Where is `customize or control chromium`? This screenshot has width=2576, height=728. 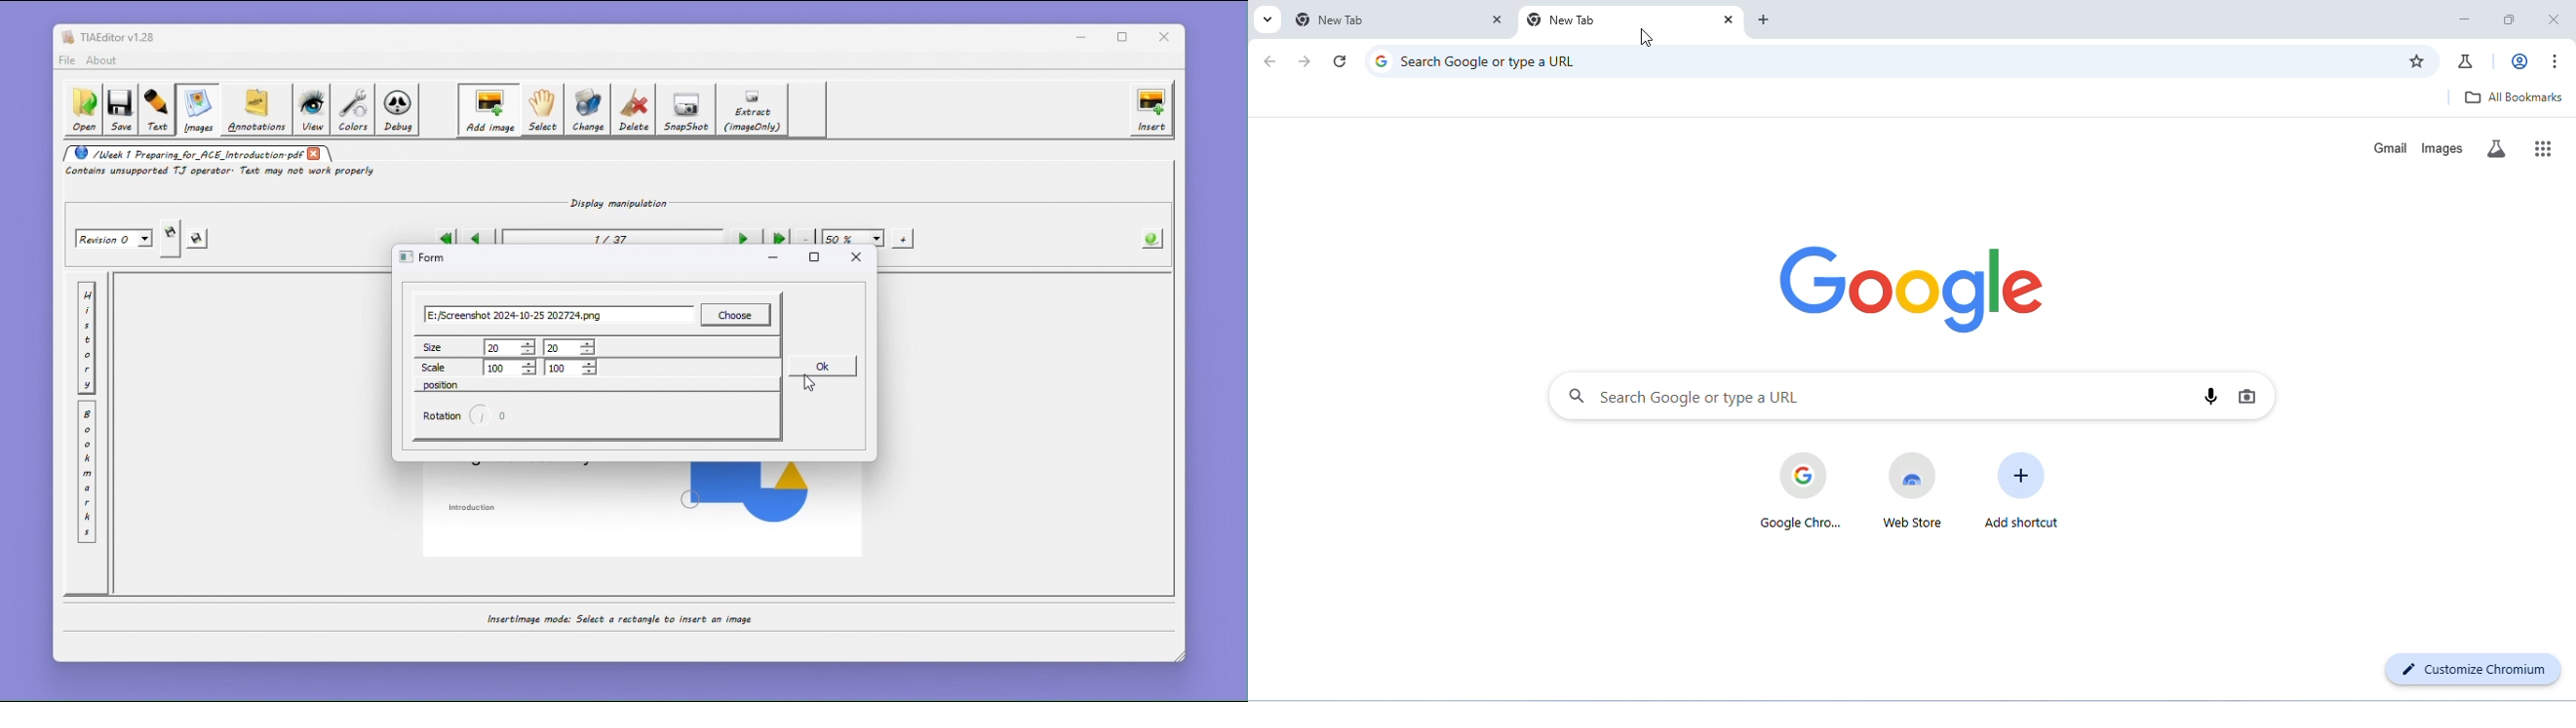 customize or control chromium is located at coordinates (2557, 60).